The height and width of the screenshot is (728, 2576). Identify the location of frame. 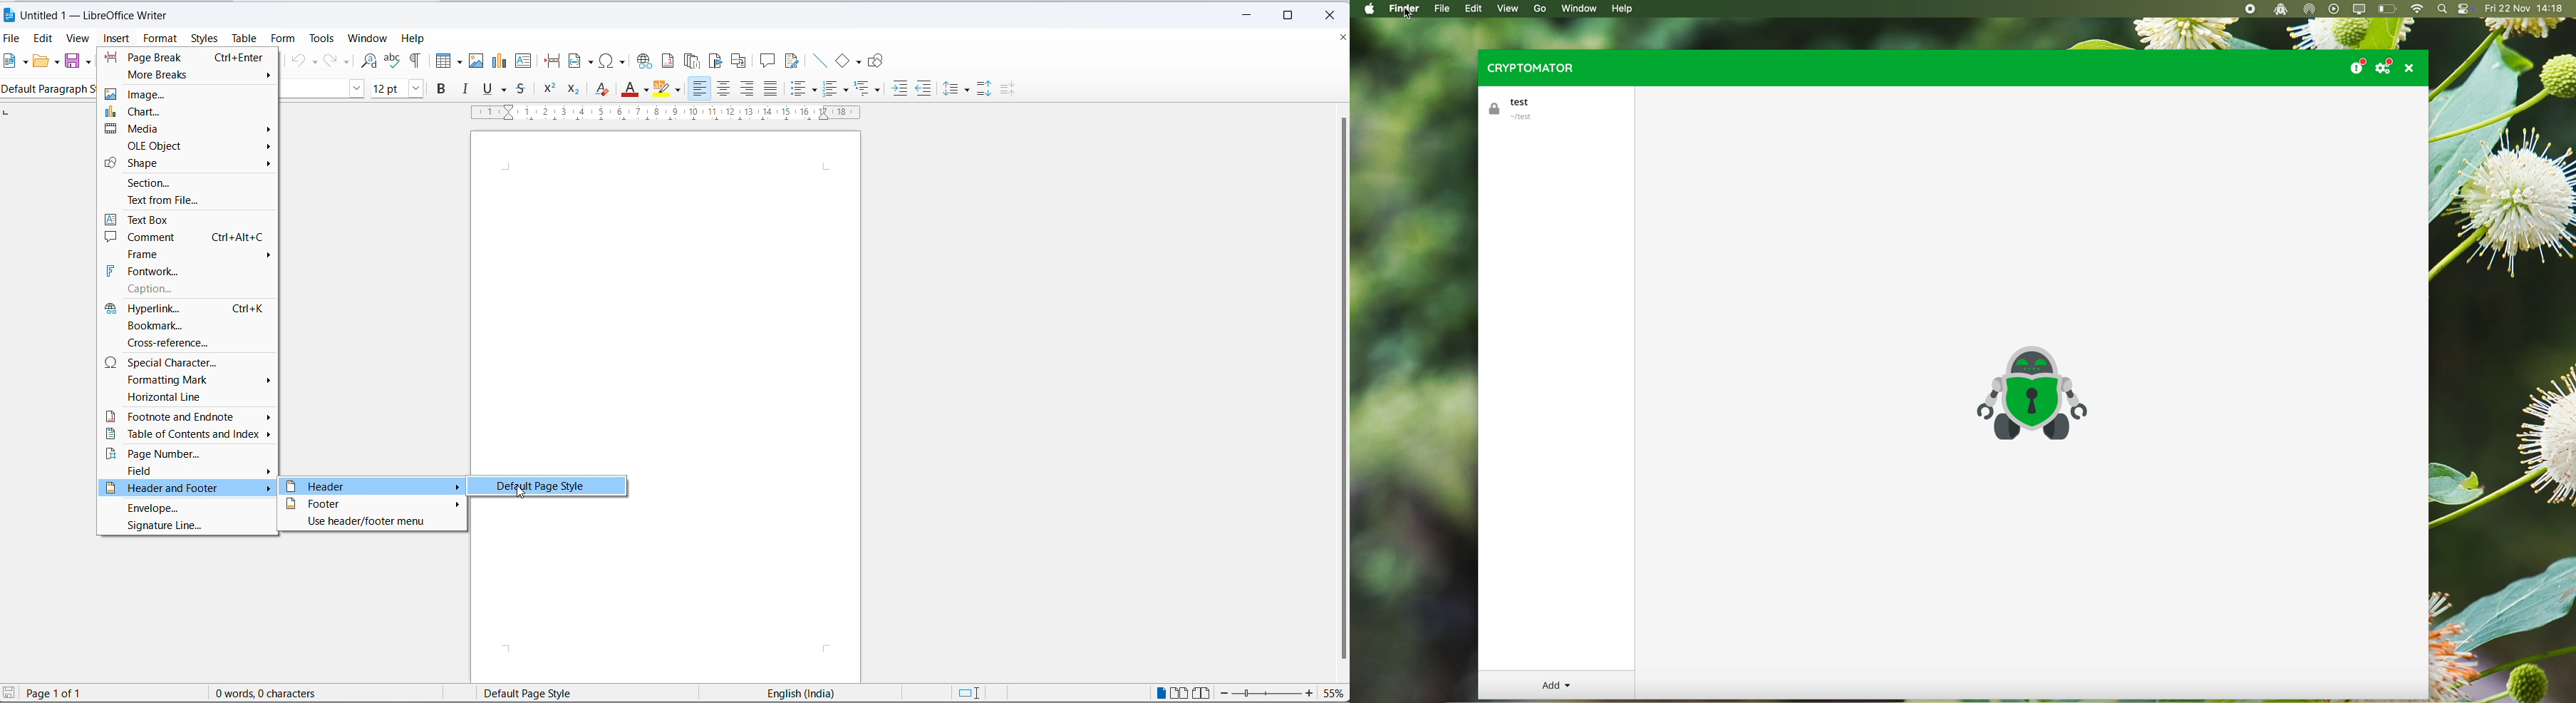
(187, 254).